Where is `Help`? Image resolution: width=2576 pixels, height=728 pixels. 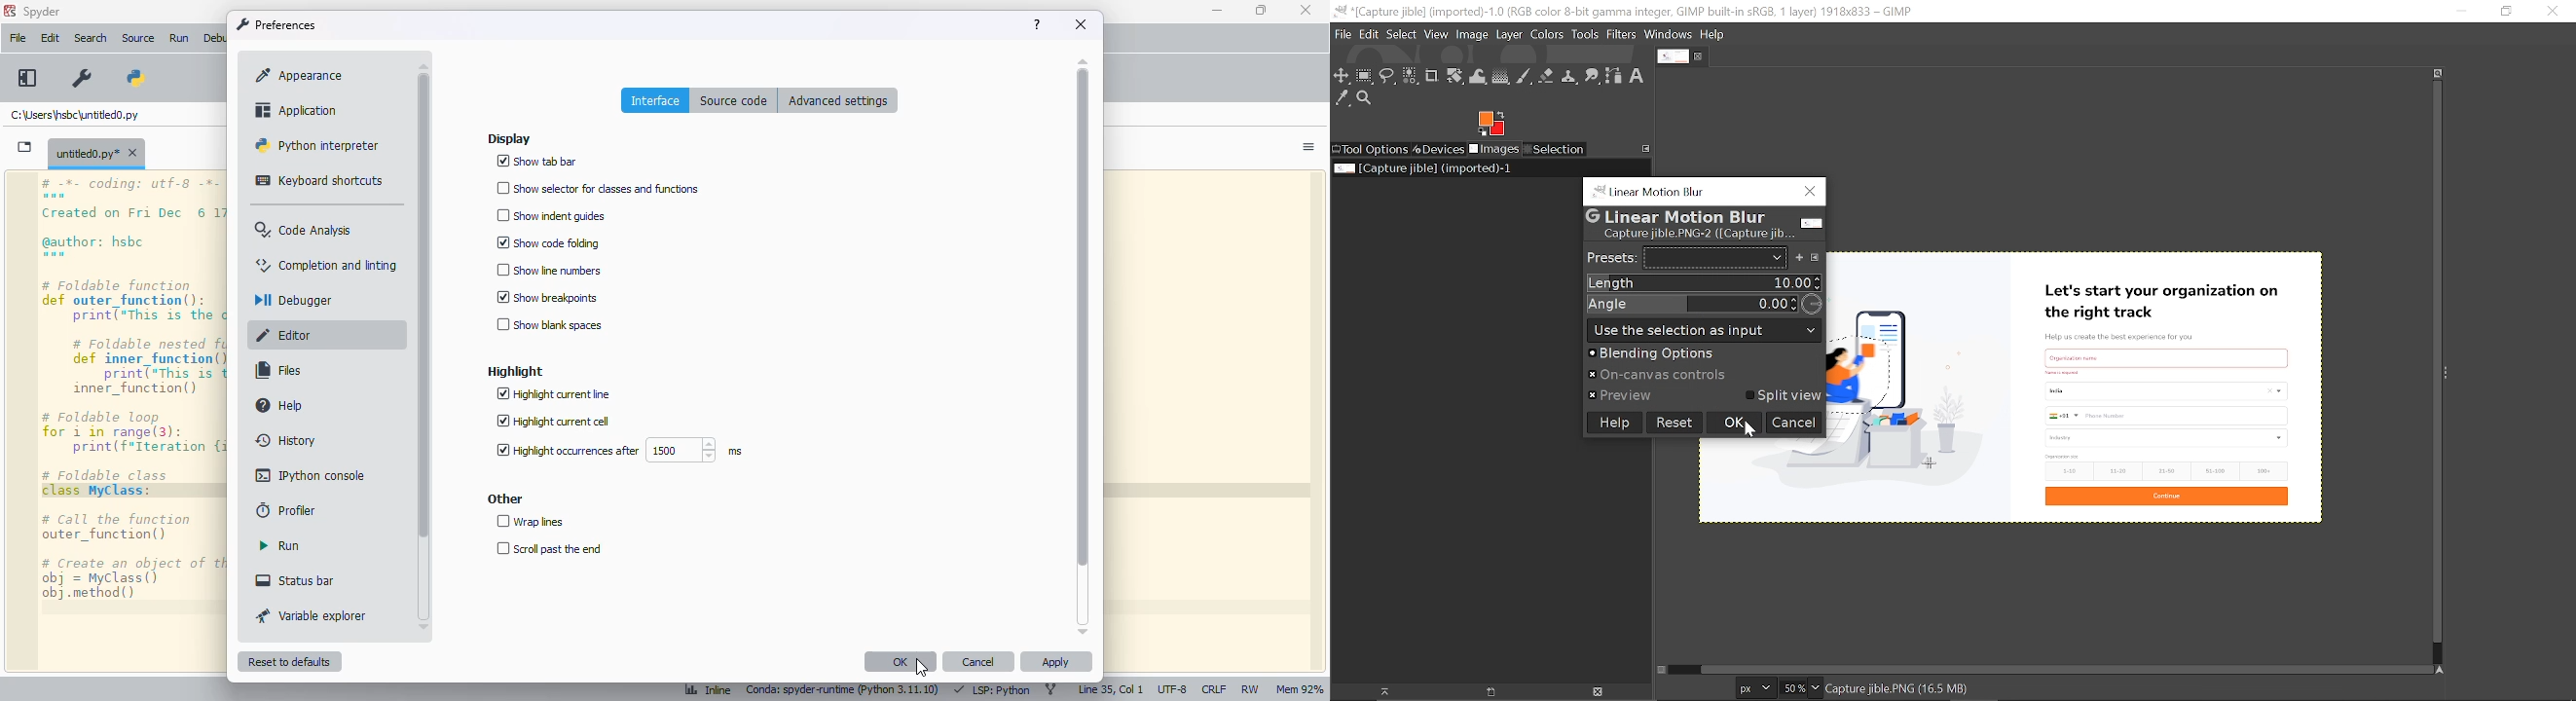 Help is located at coordinates (1612, 423).